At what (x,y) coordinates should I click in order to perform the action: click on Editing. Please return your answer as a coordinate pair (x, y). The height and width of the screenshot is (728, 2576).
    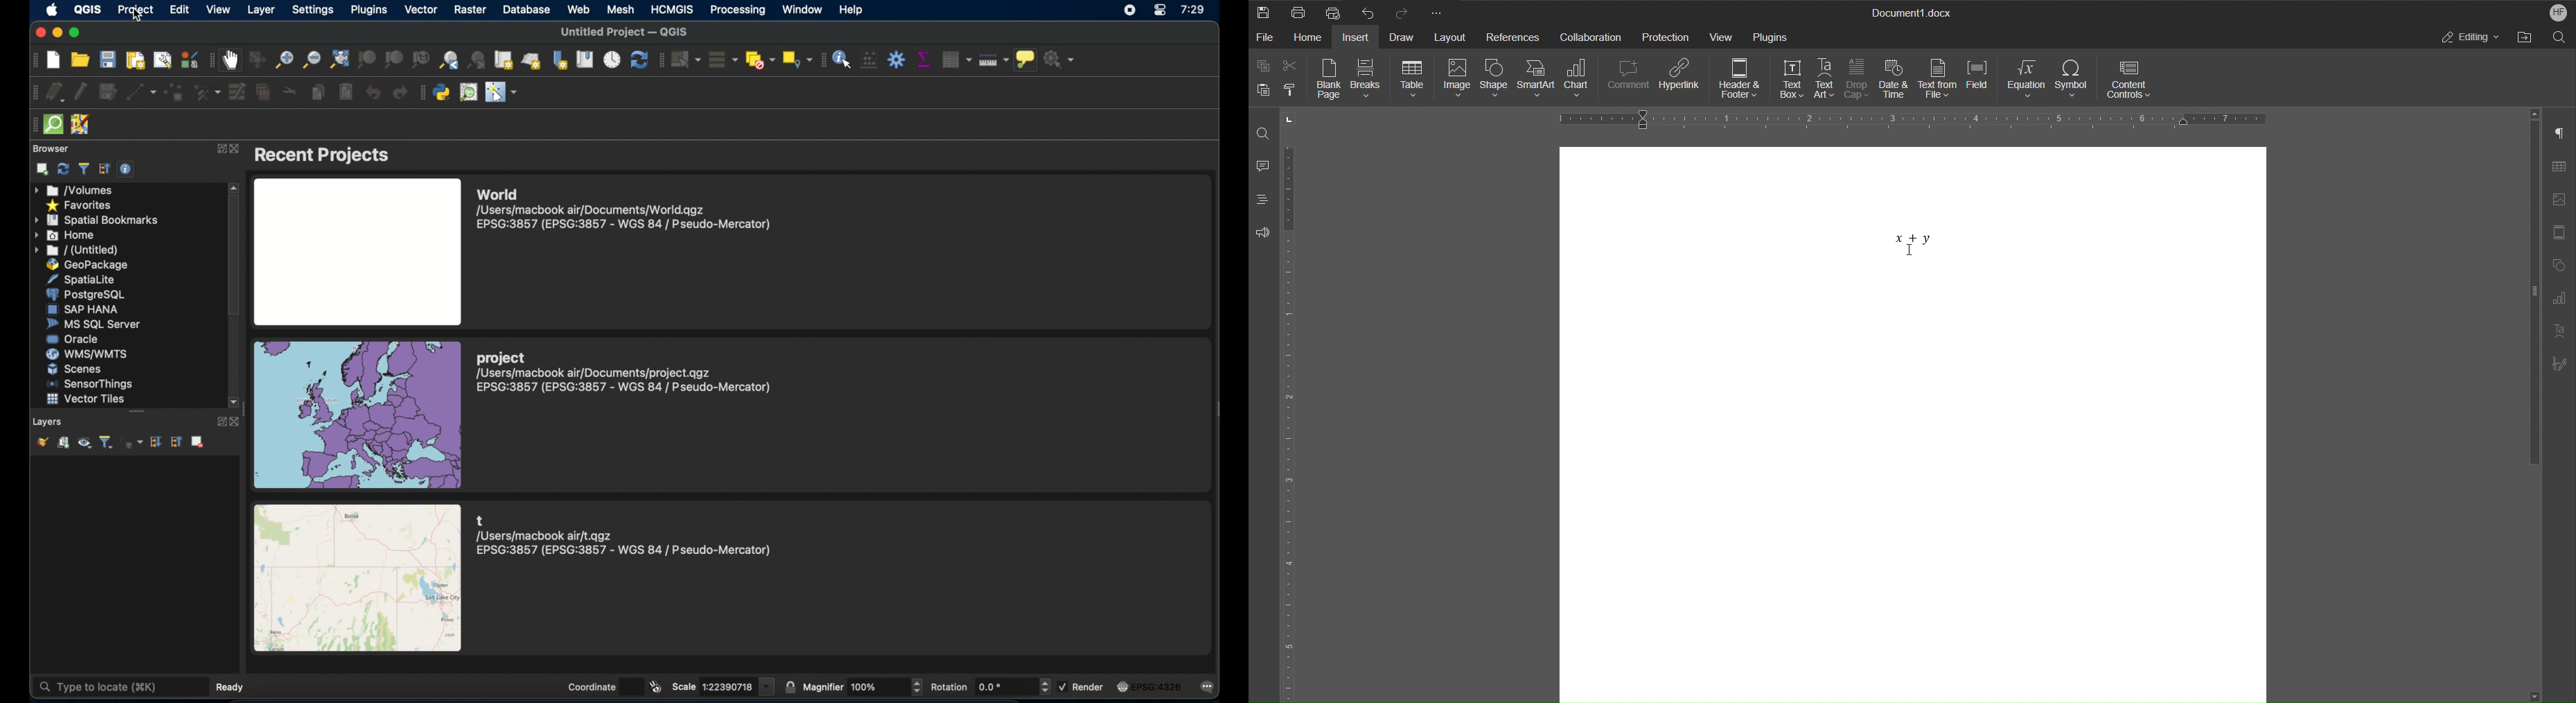
    Looking at the image, I should click on (2467, 39).